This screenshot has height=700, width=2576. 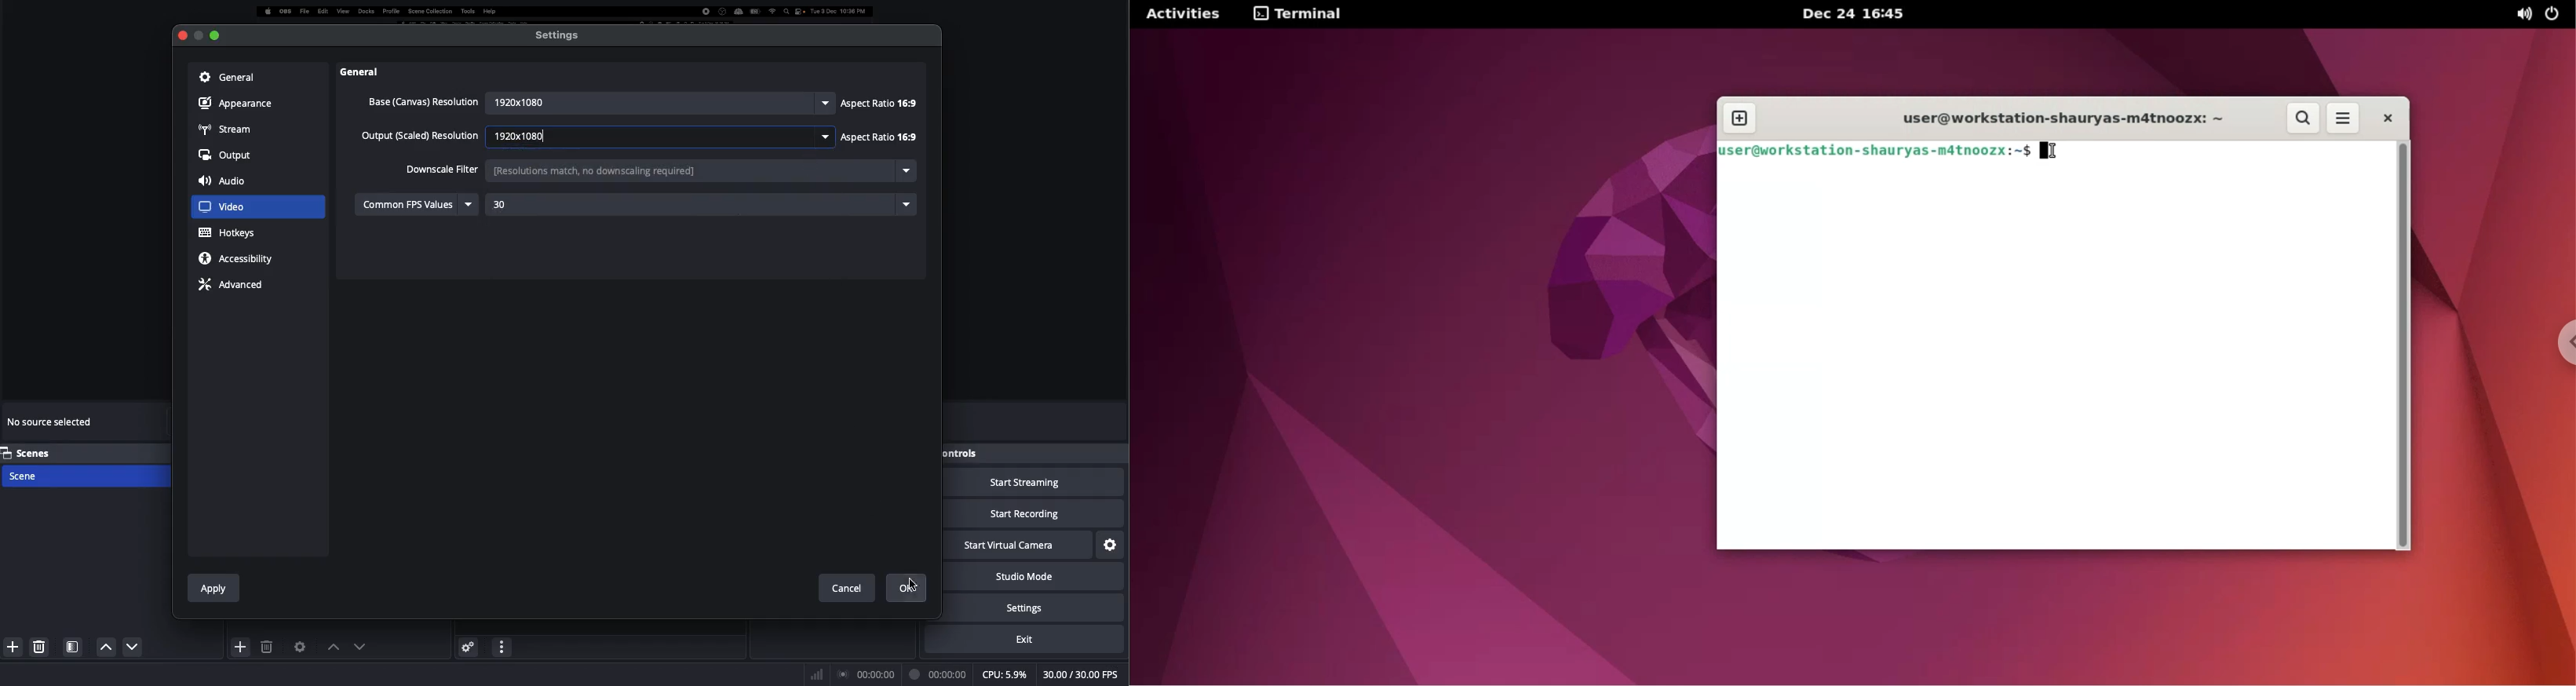 What do you see at coordinates (867, 674) in the screenshot?
I see `Broadcast` at bounding box center [867, 674].